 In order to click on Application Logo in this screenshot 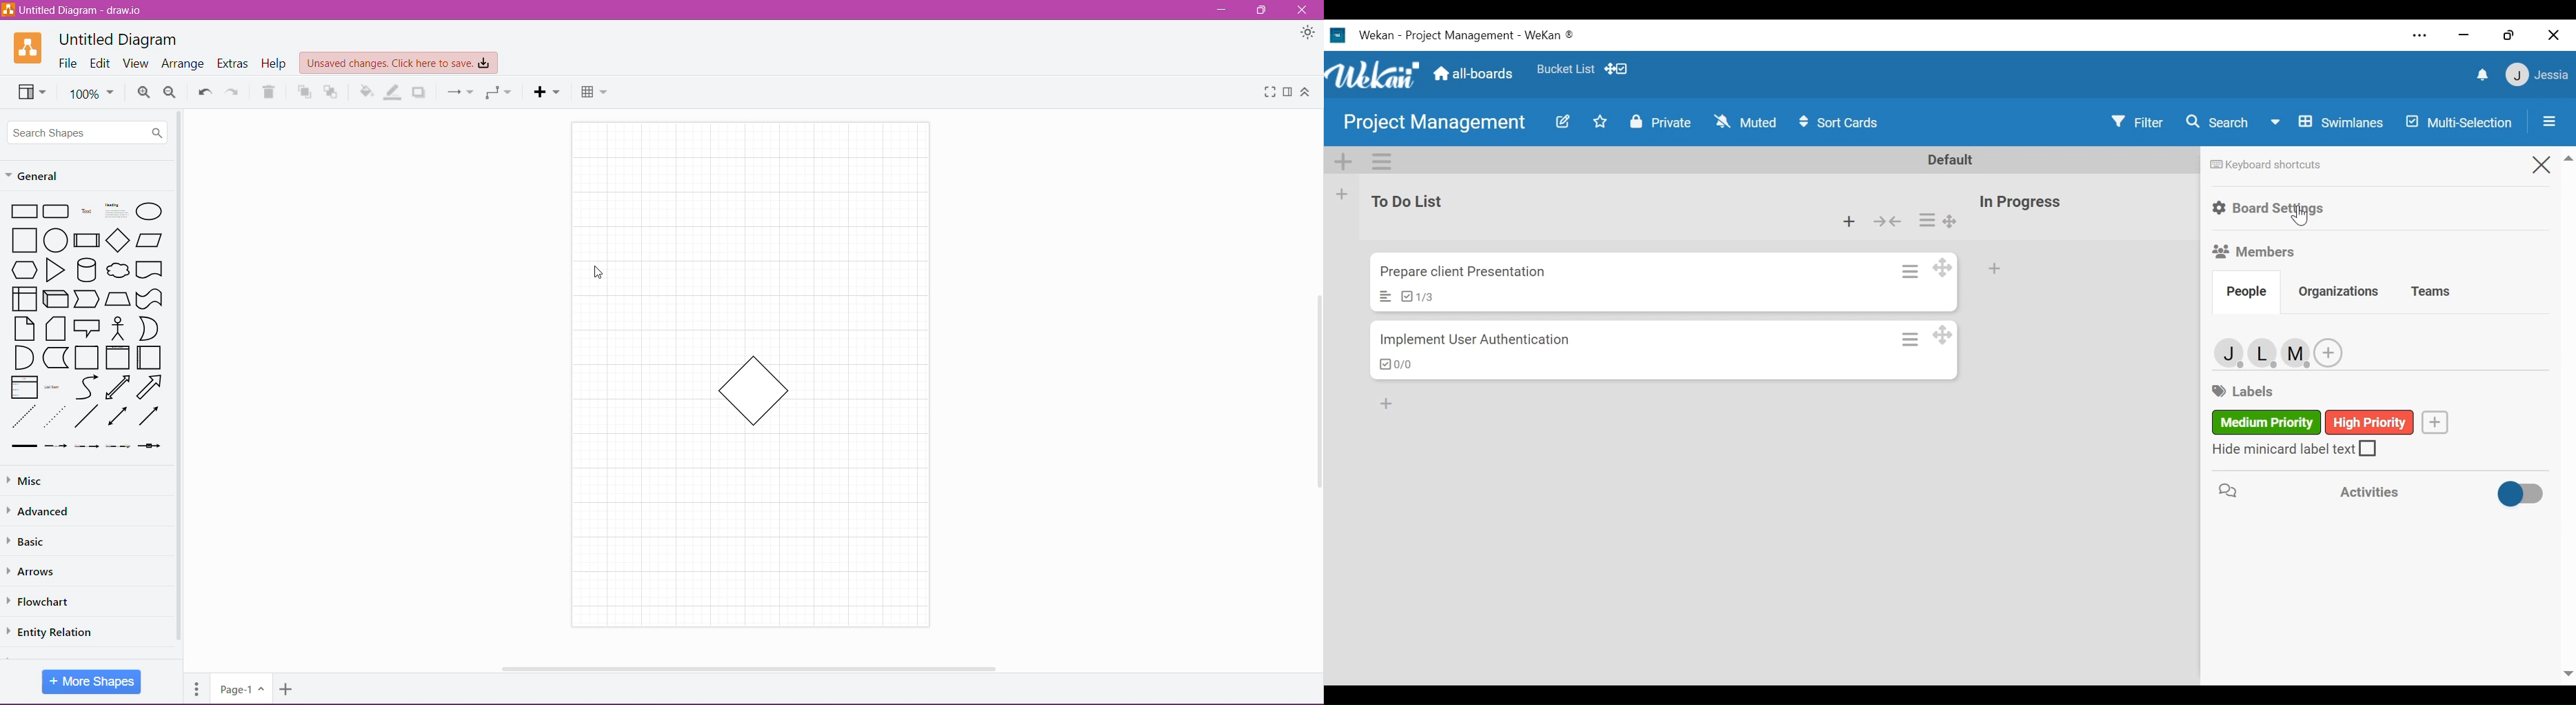, I will do `click(27, 48)`.